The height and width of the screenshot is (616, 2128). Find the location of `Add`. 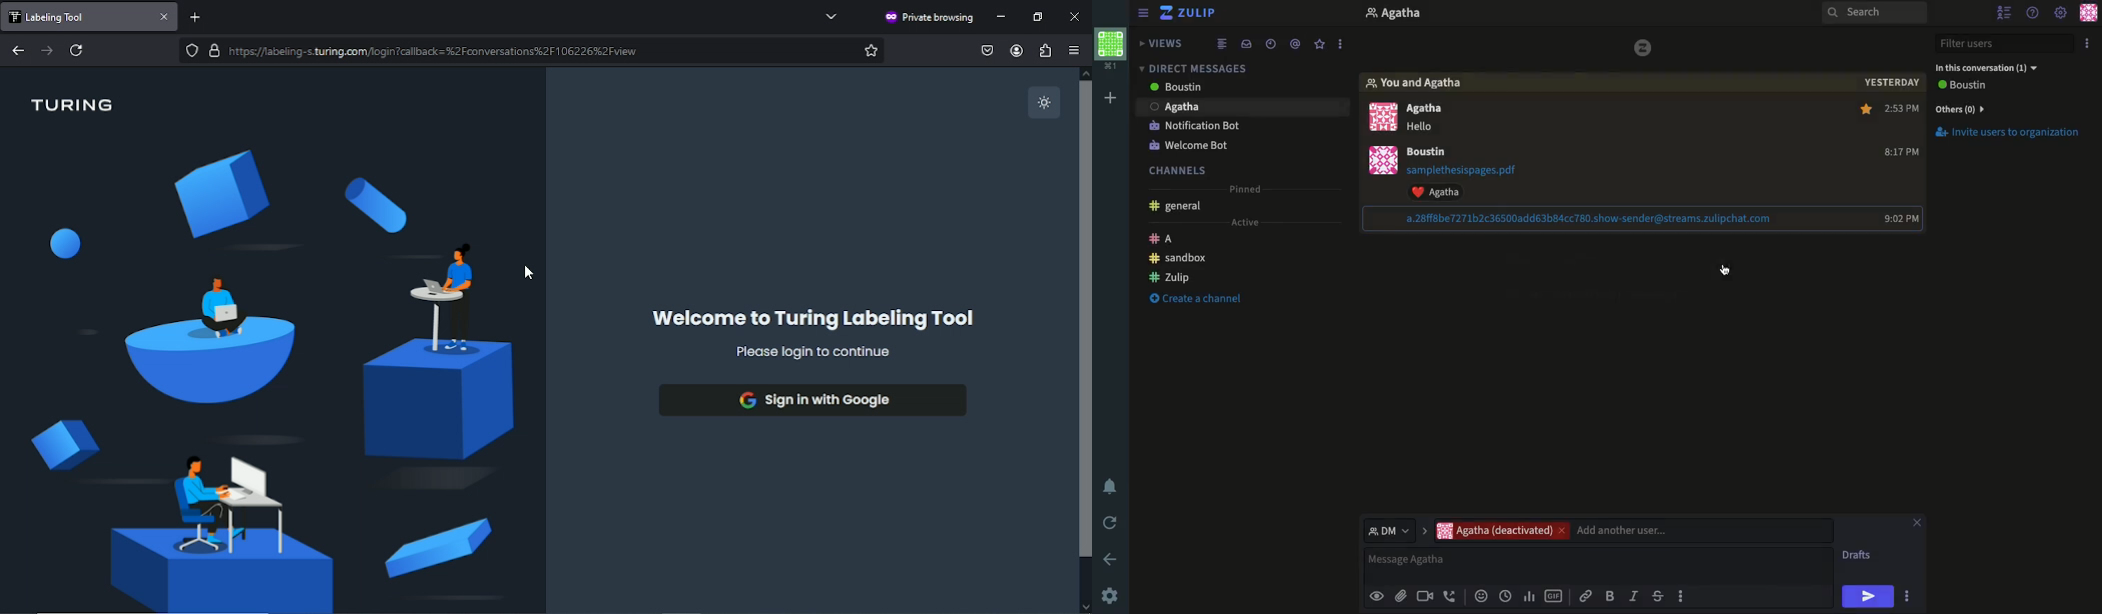

Add is located at coordinates (1110, 100).